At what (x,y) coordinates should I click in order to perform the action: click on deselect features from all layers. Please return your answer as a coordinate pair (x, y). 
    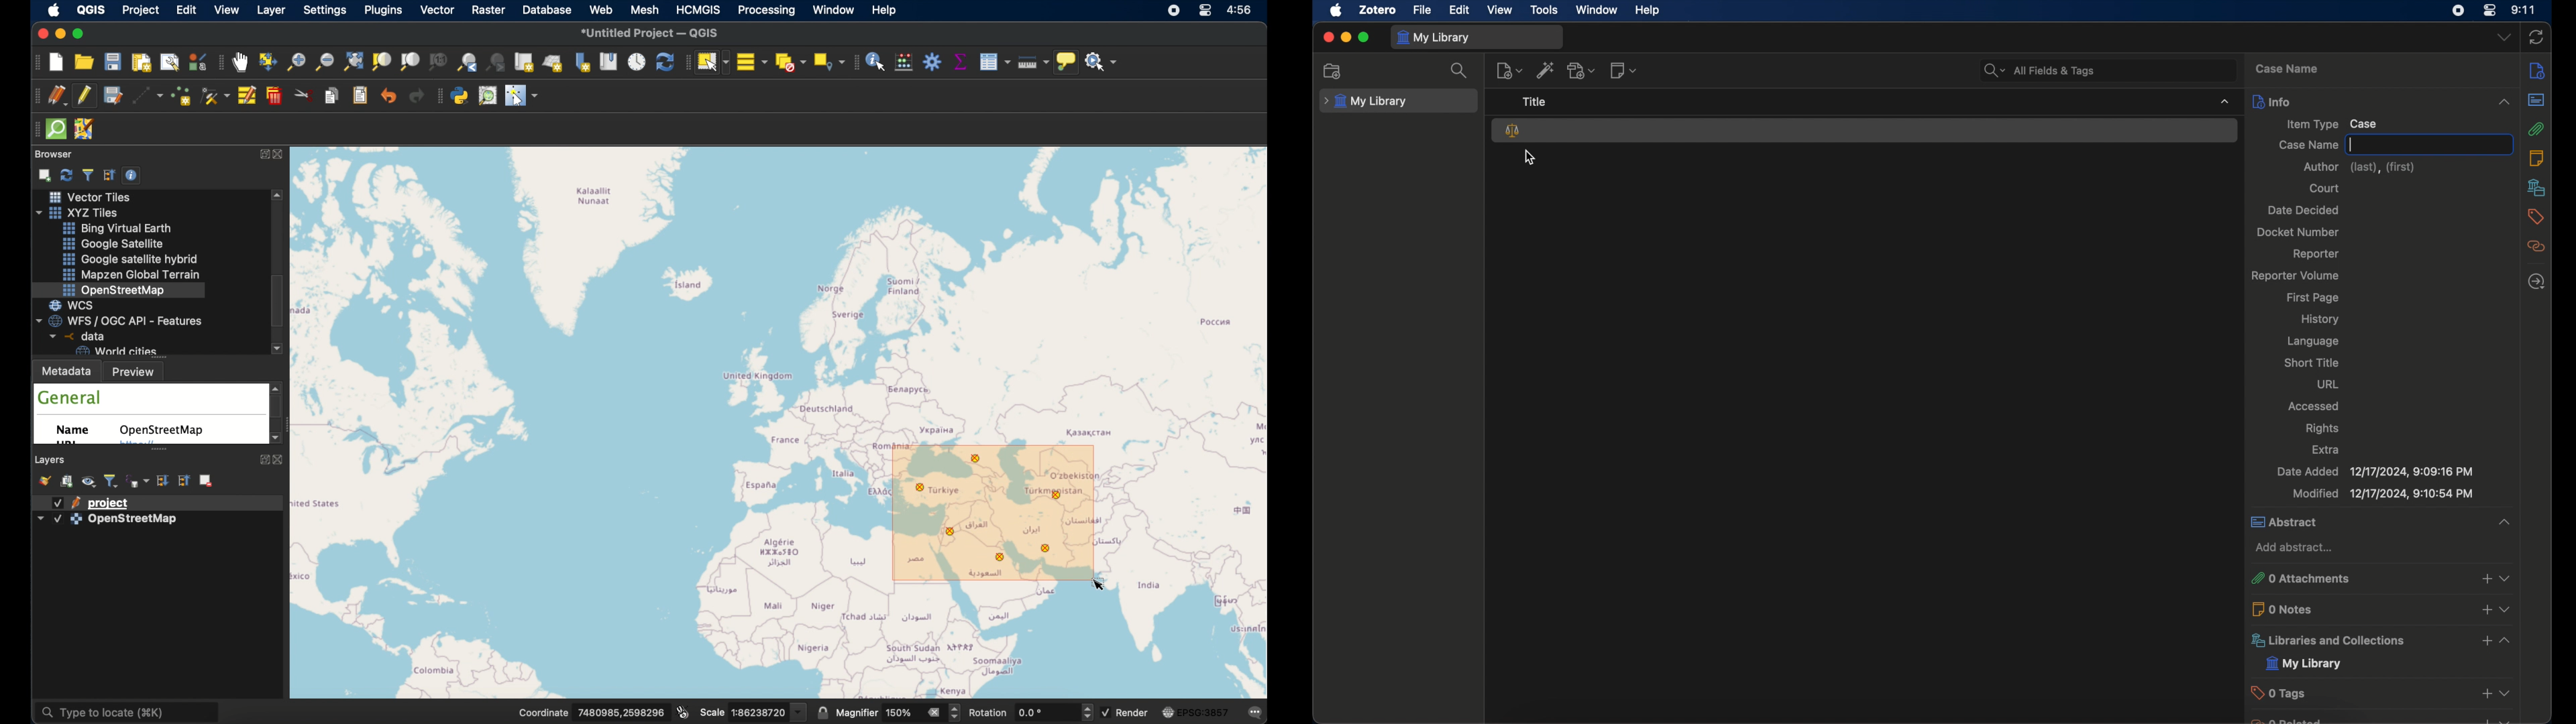
    Looking at the image, I should click on (790, 63).